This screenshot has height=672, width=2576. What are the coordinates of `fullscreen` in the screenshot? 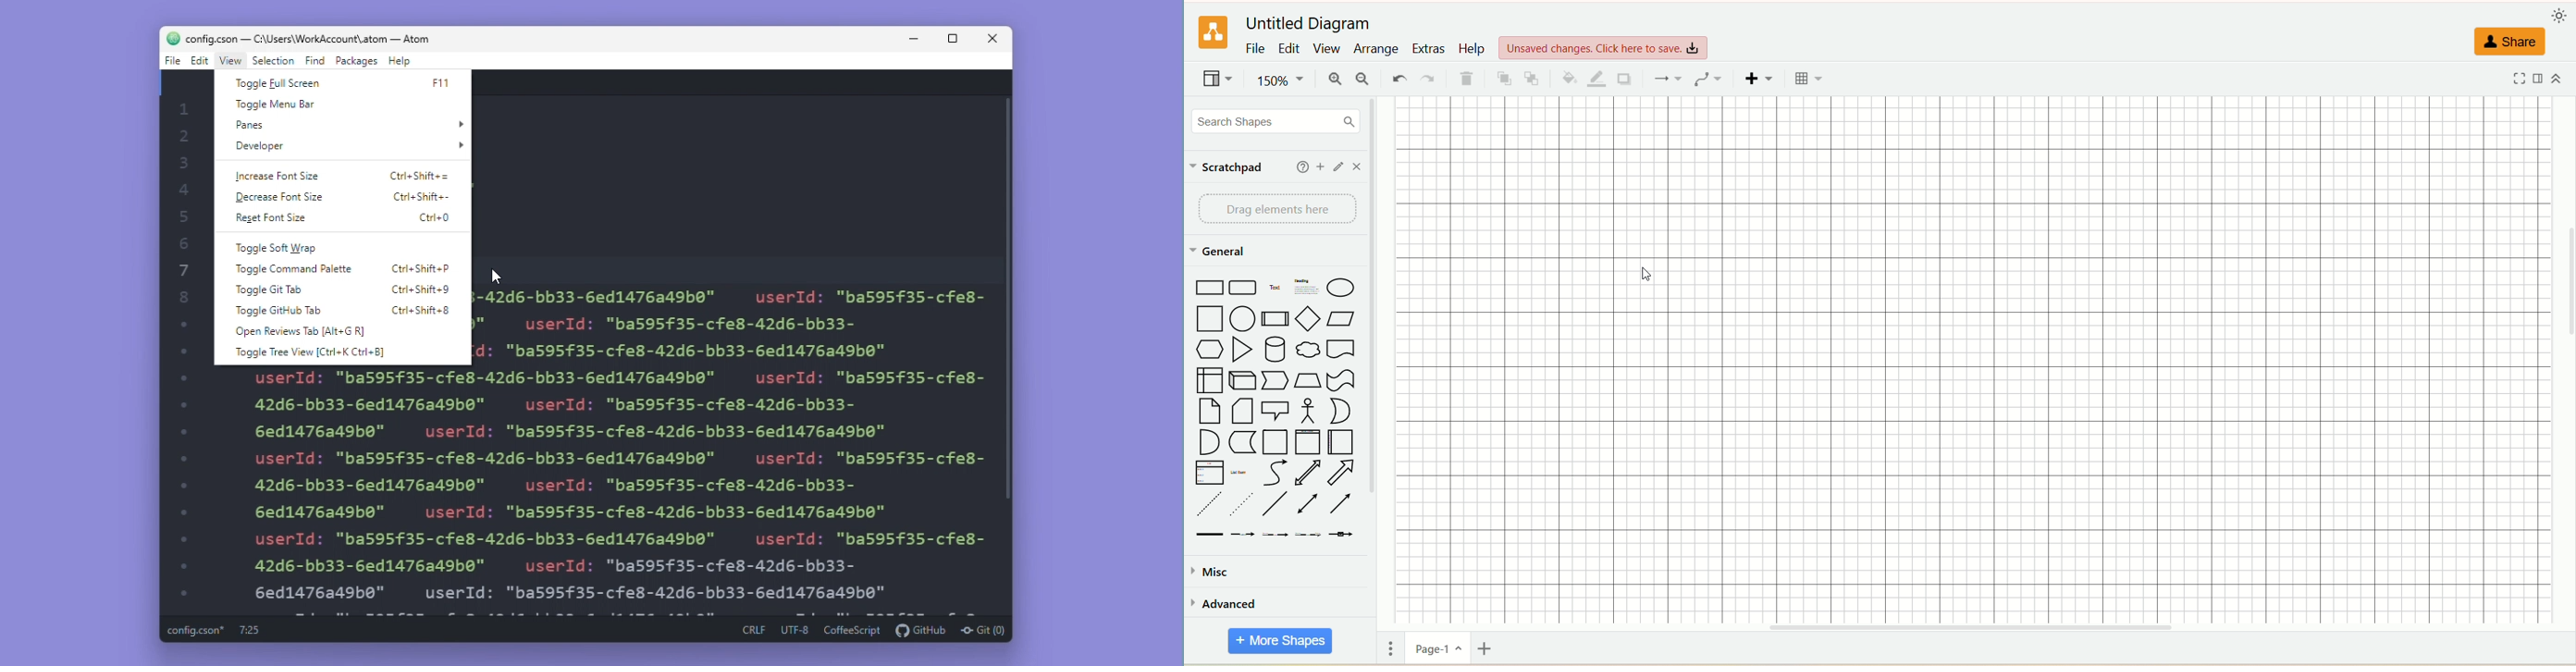 It's located at (2522, 79).